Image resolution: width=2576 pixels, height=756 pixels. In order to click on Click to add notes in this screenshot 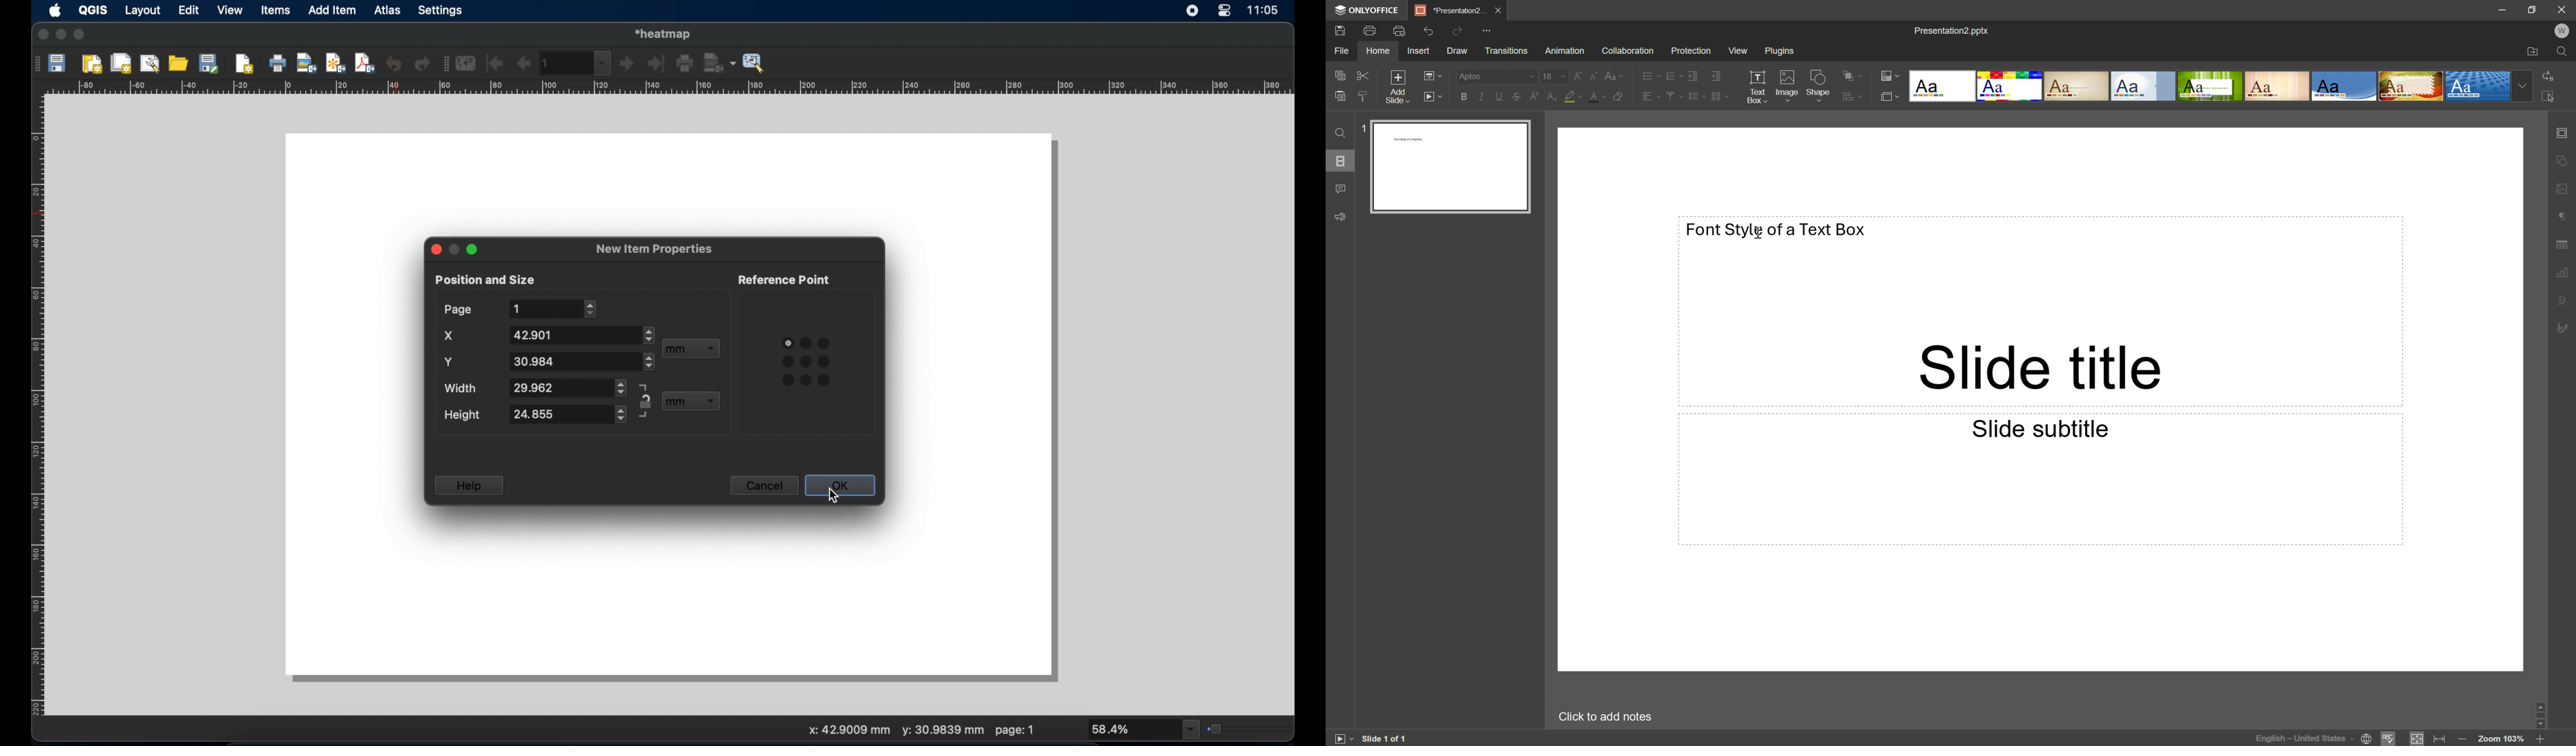, I will do `click(1607, 716)`.